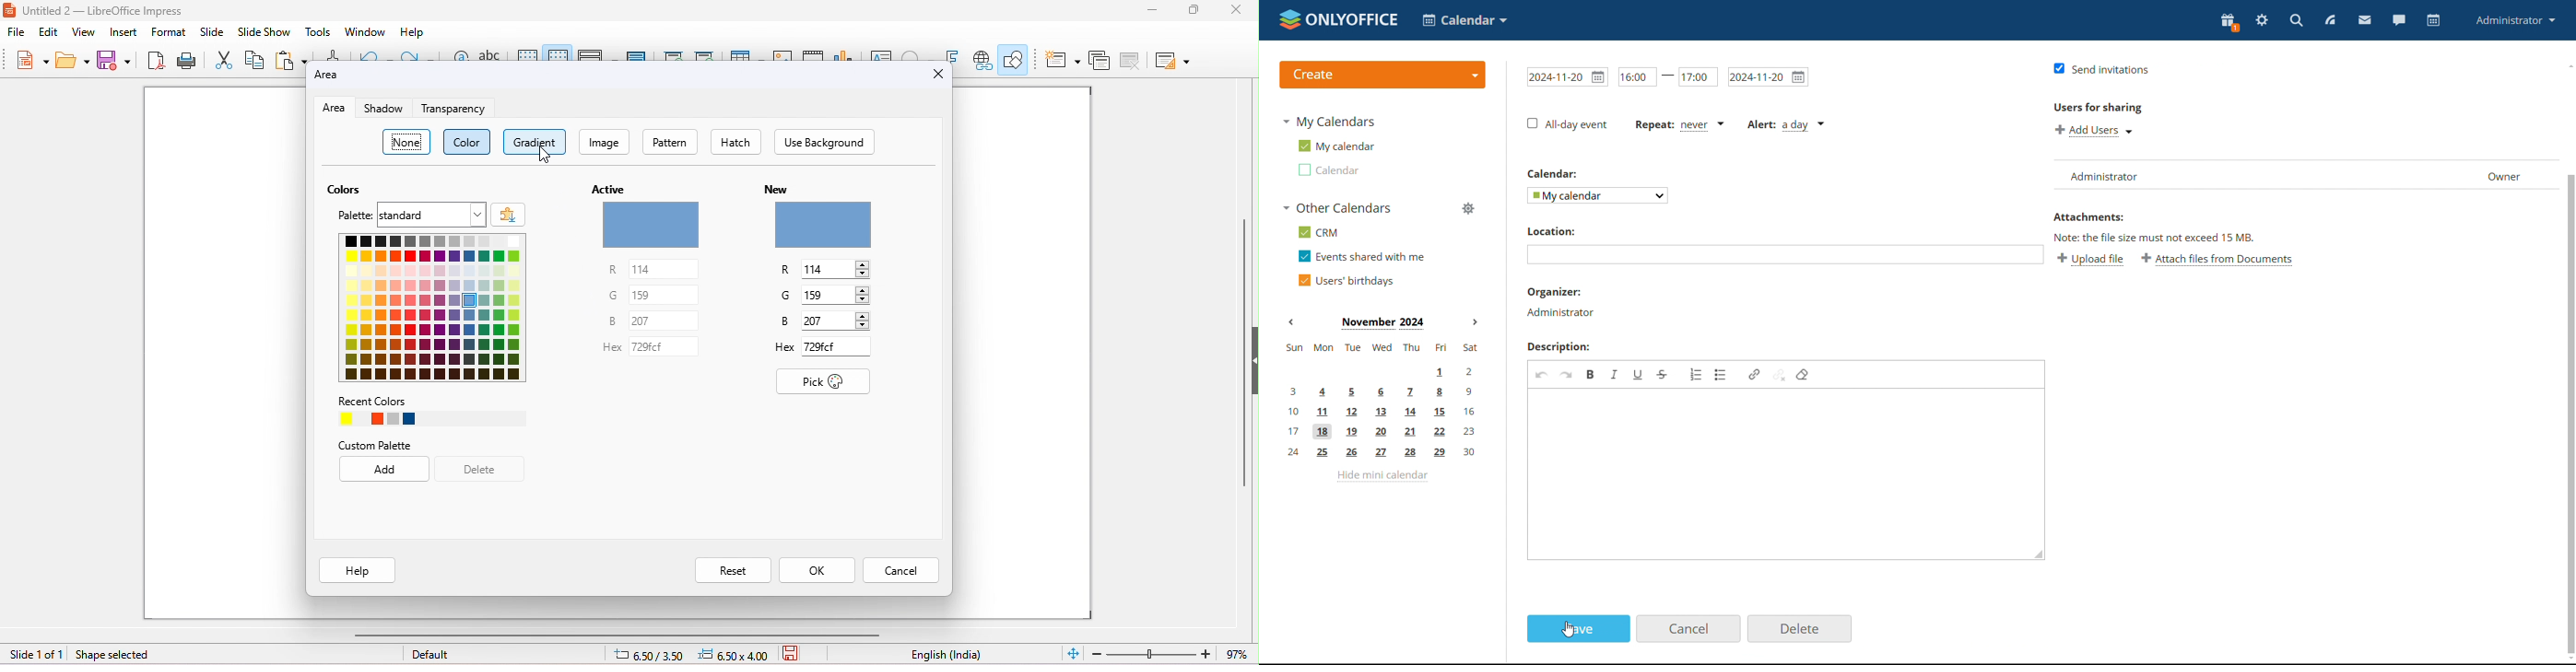 Image resolution: width=2576 pixels, height=672 pixels. I want to click on 6.50/3.50 (cursor position), so click(653, 656).